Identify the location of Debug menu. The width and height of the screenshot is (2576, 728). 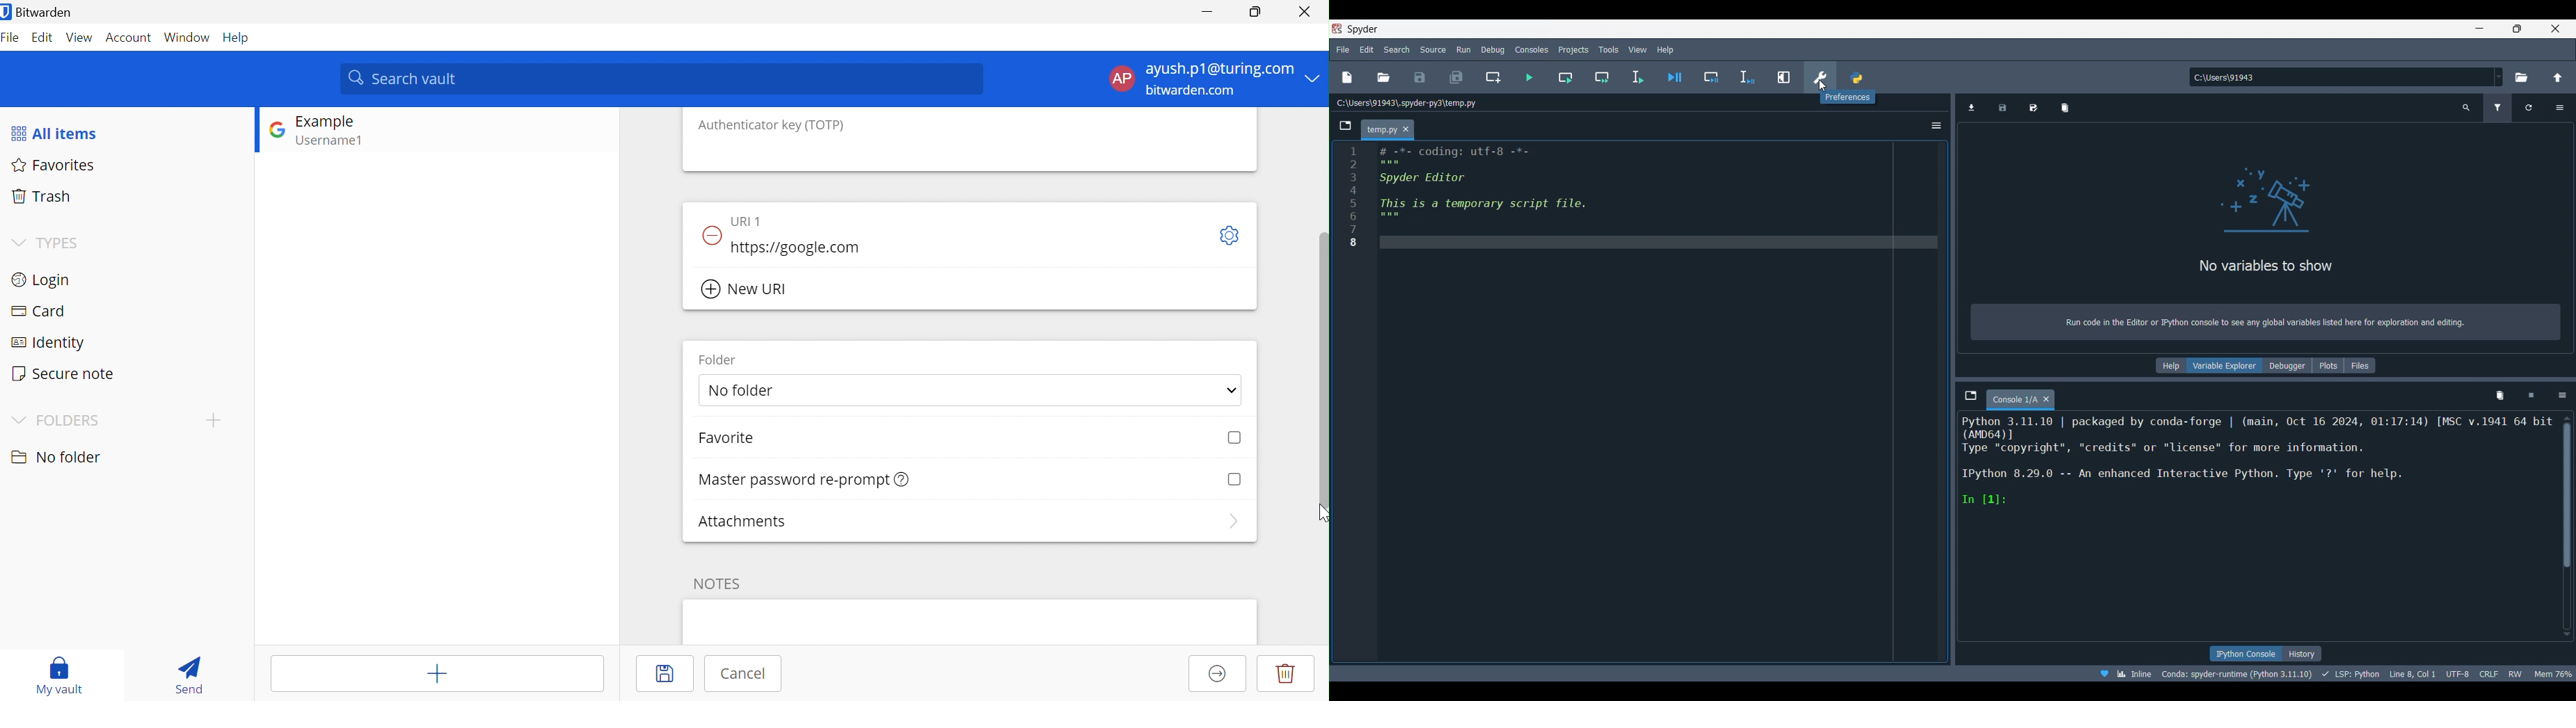
(1493, 49).